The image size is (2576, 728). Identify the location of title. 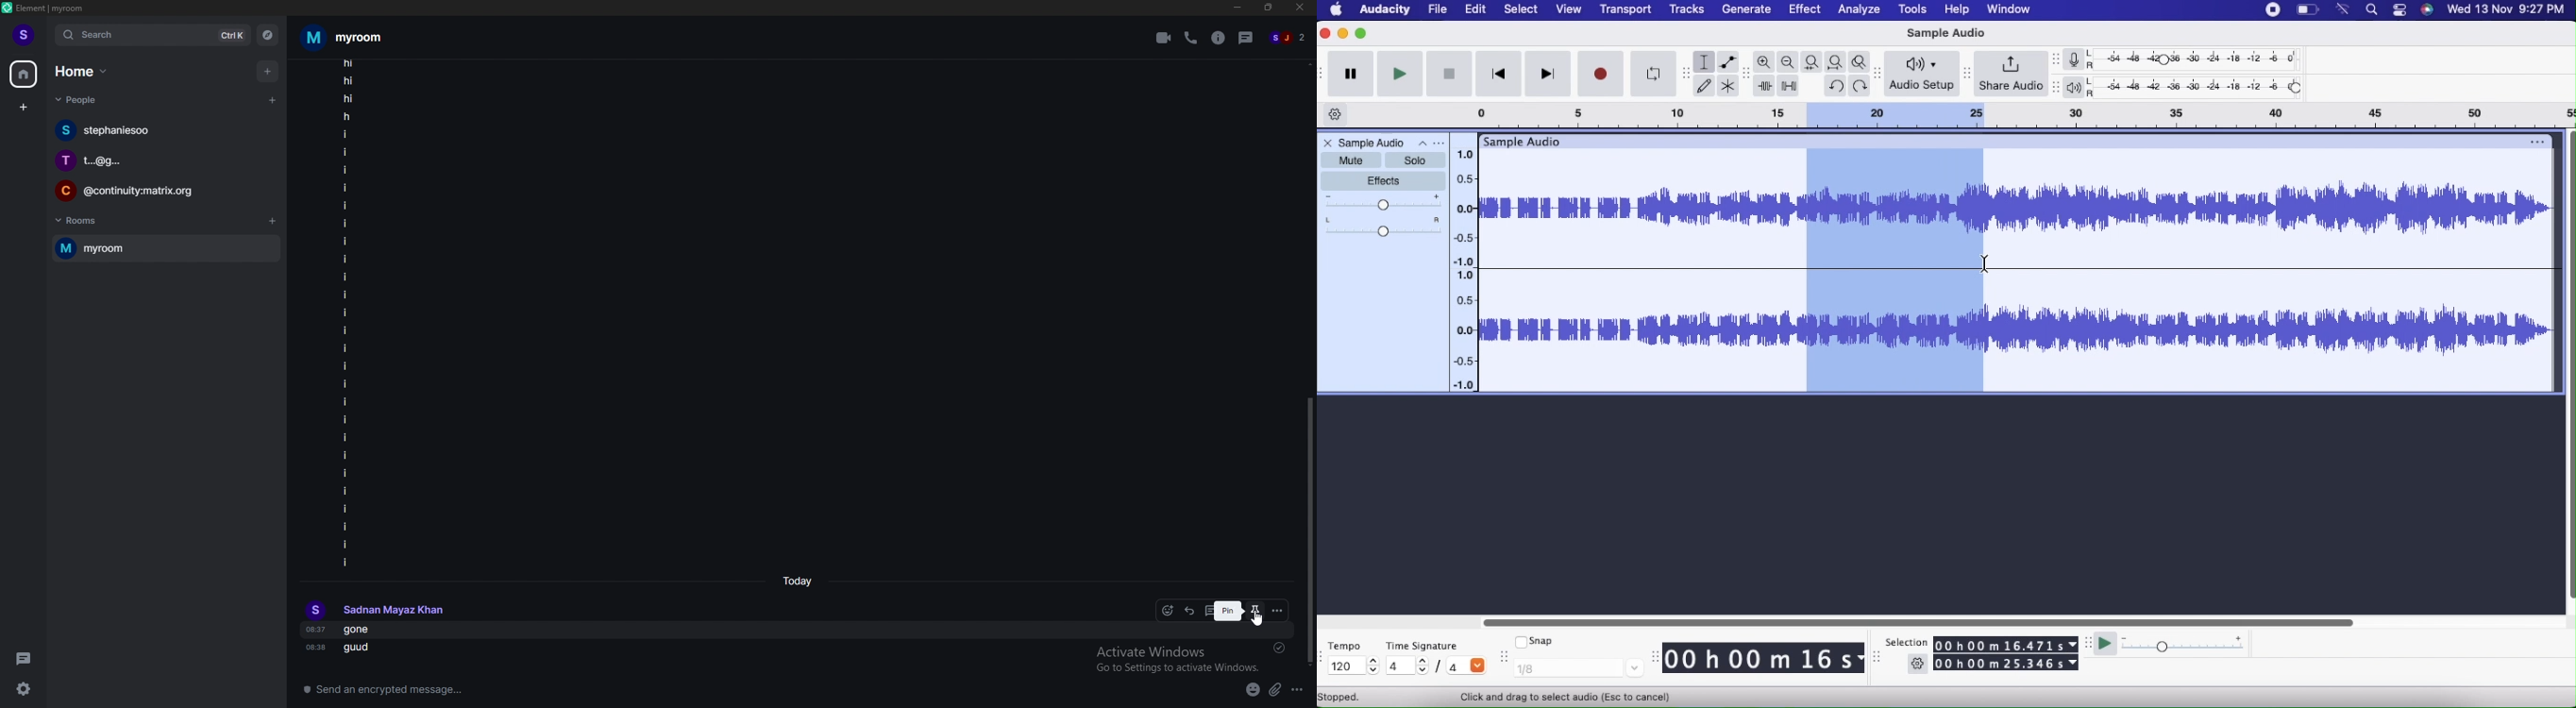
(55, 9).